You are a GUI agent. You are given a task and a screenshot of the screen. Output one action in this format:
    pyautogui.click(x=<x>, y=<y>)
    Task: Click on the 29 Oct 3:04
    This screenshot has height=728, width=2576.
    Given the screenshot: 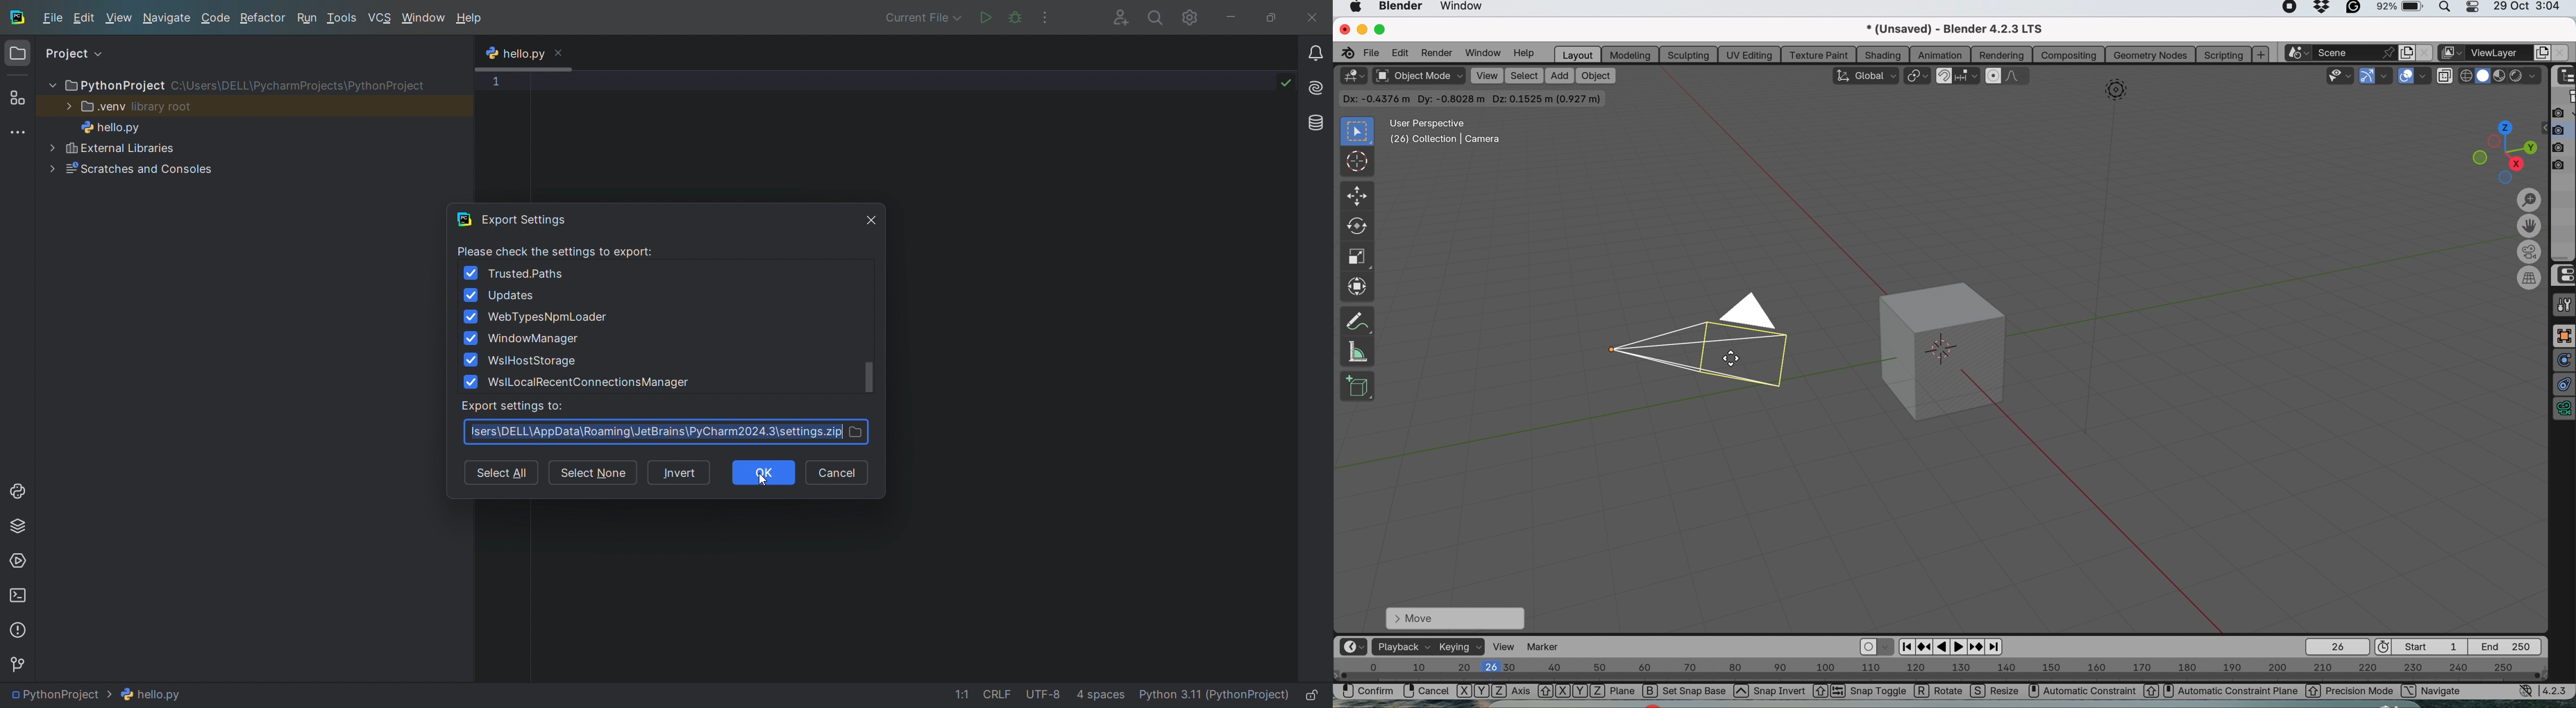 What is the action you would take?
    pyautogui.click(x=2527, y=6)
    